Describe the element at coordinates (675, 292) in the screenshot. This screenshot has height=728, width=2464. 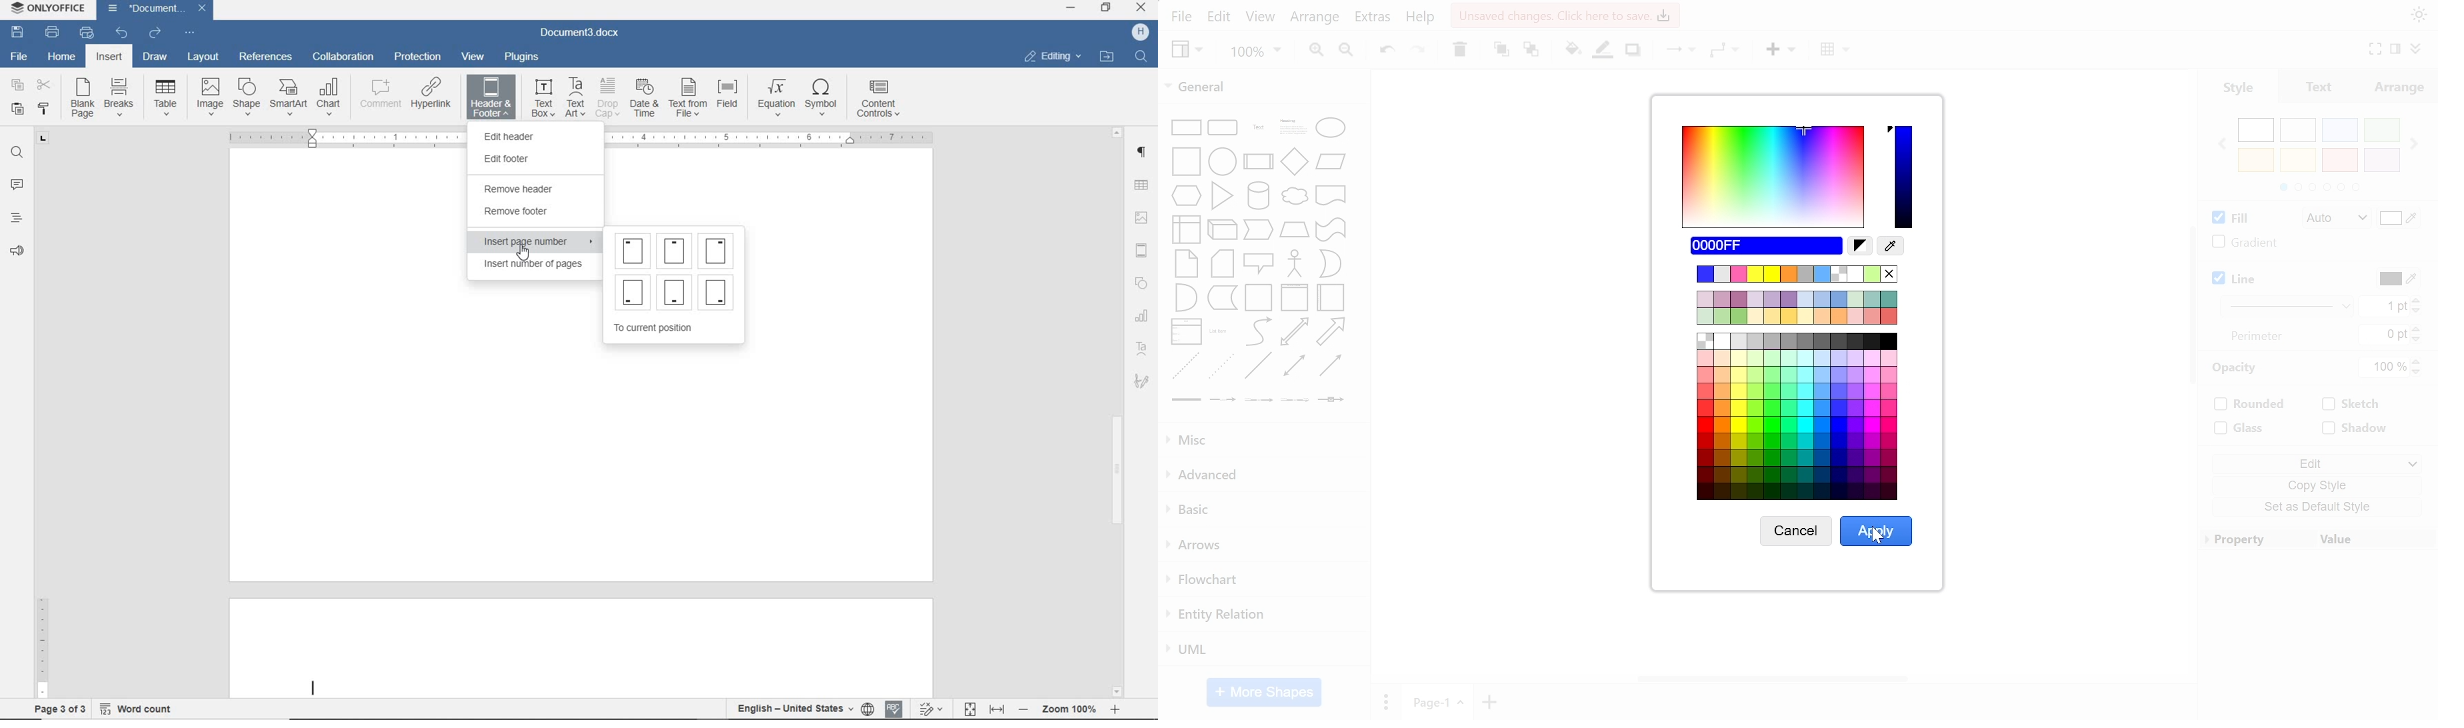
I see `Page number at bottom center` at that location.